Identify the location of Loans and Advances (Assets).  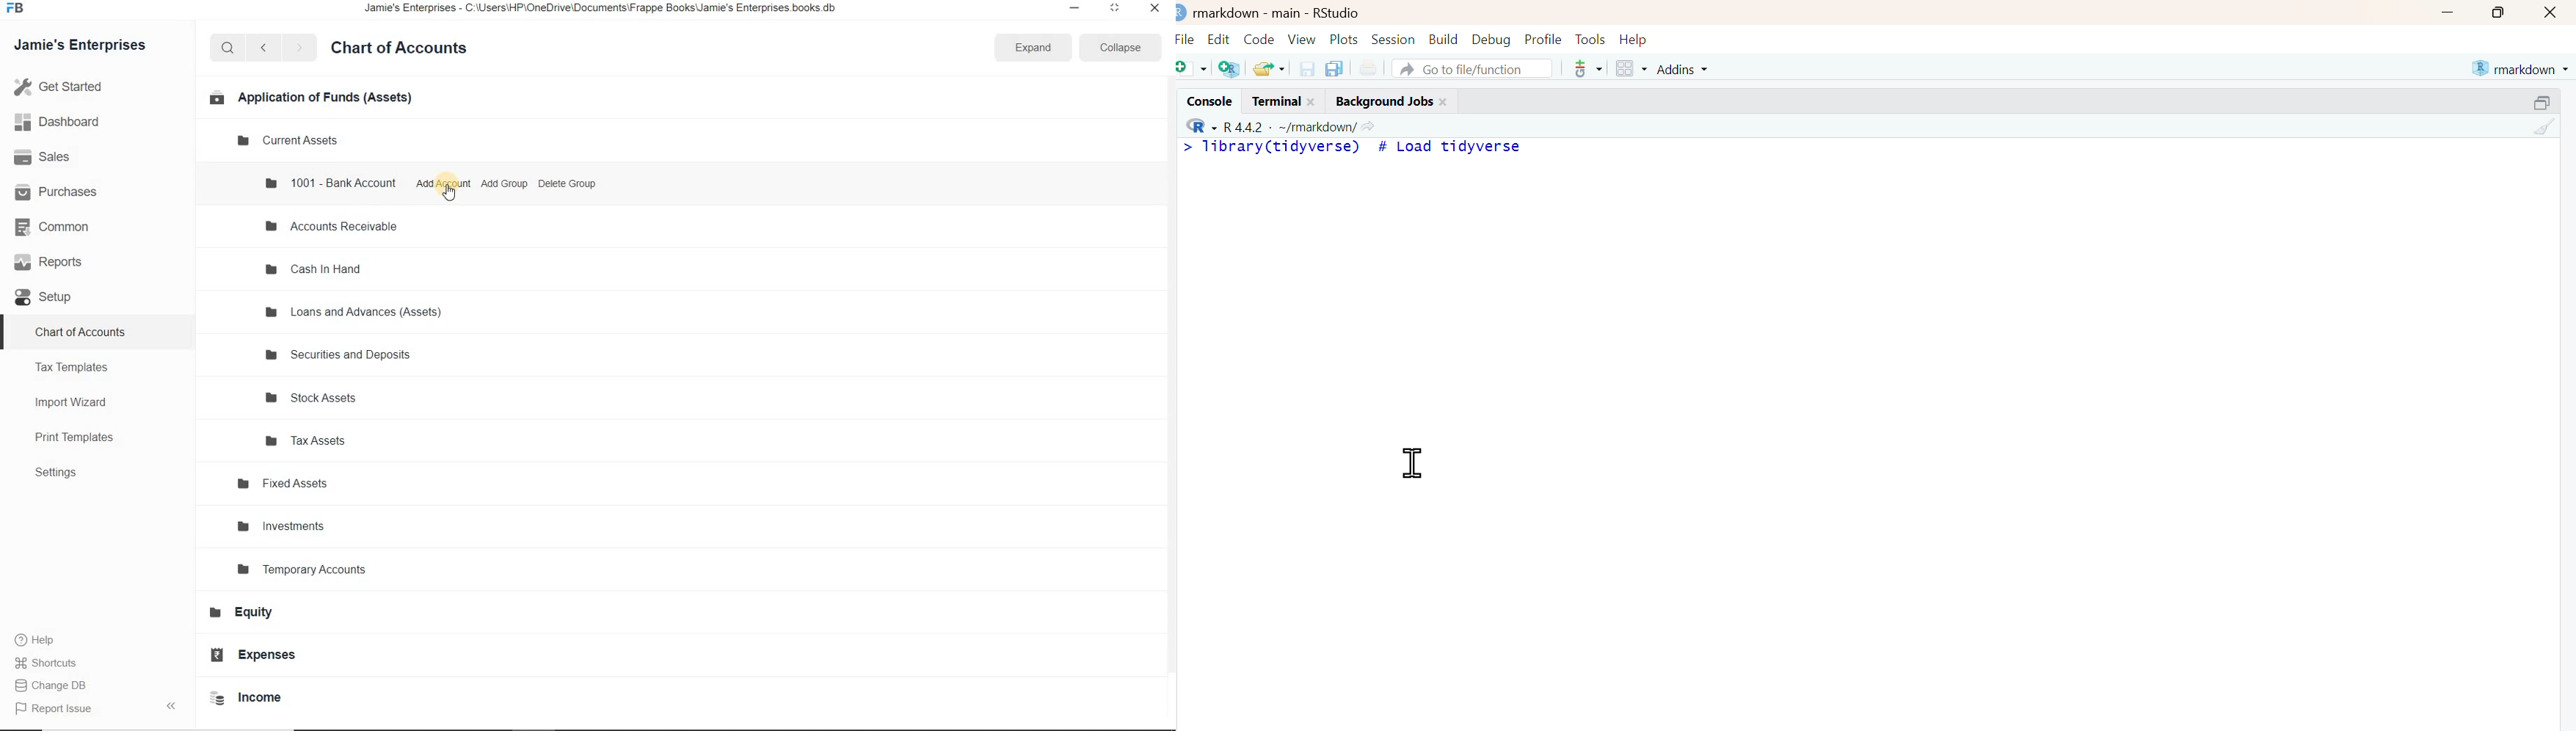
(356, 313).